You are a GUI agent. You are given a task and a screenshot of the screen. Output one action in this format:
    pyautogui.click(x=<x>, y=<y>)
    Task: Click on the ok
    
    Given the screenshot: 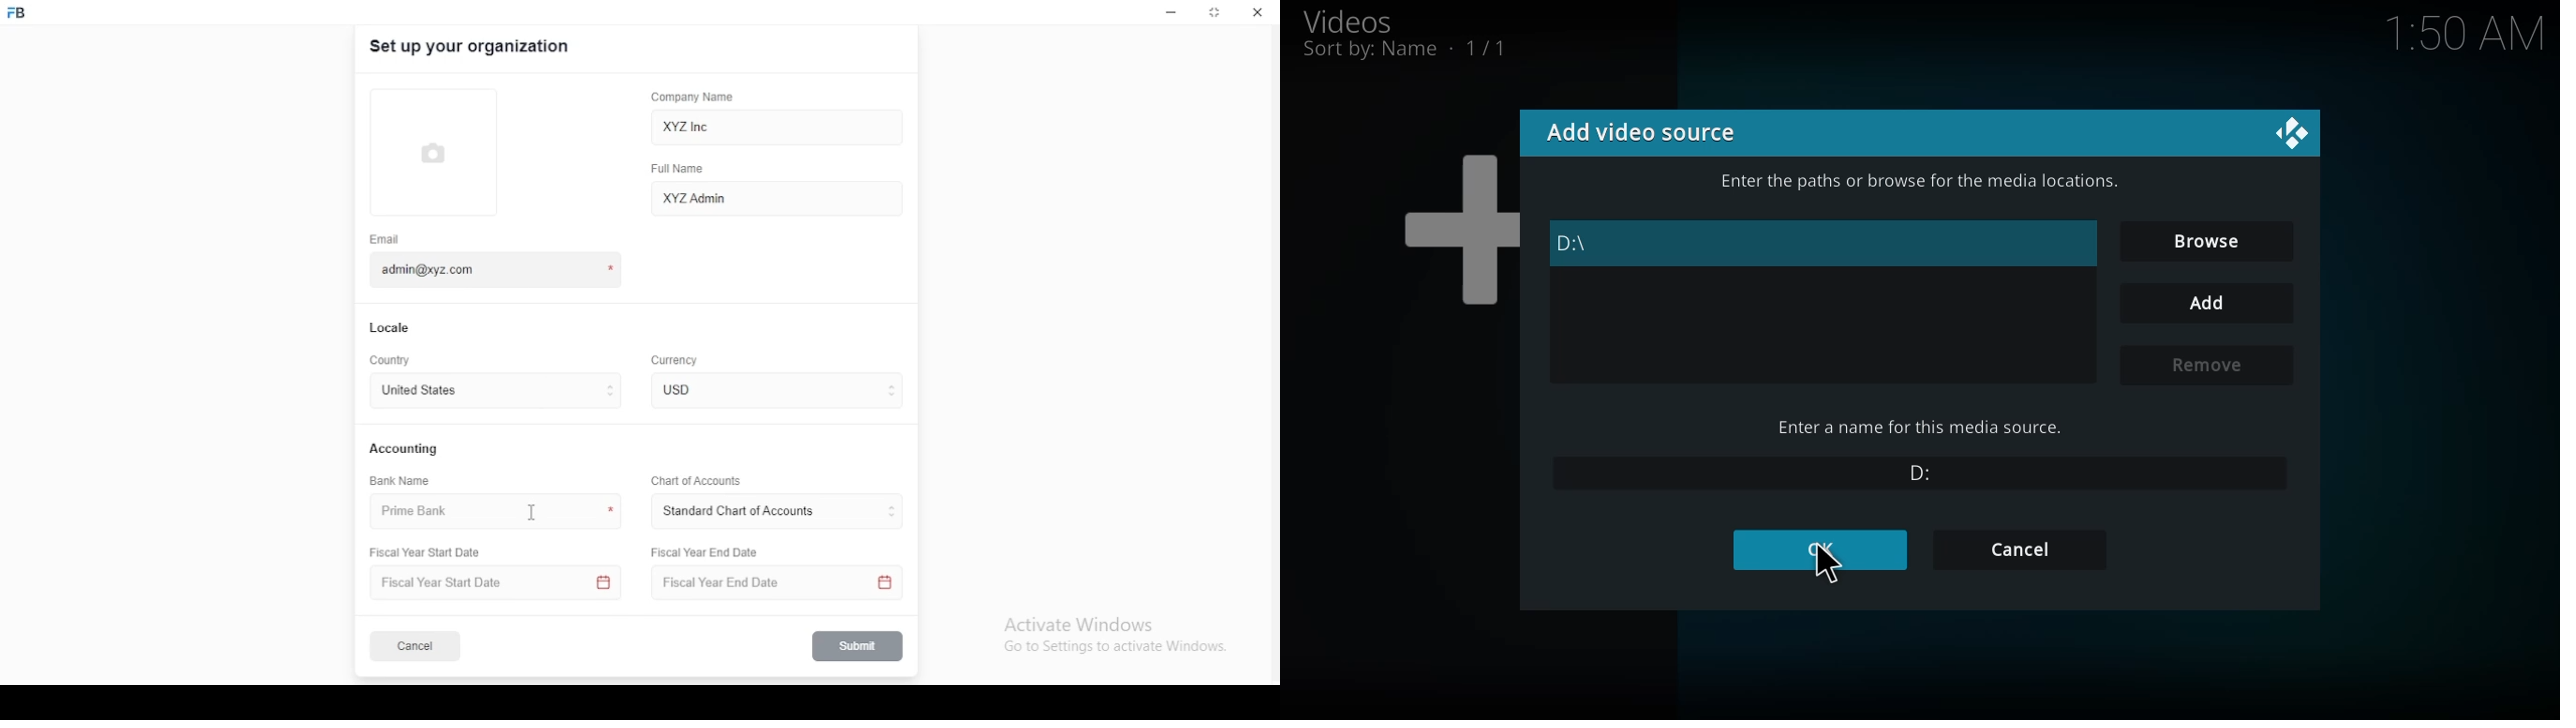 What is the action you would take?
    pyautogui.click(x=1828, y=551)
    